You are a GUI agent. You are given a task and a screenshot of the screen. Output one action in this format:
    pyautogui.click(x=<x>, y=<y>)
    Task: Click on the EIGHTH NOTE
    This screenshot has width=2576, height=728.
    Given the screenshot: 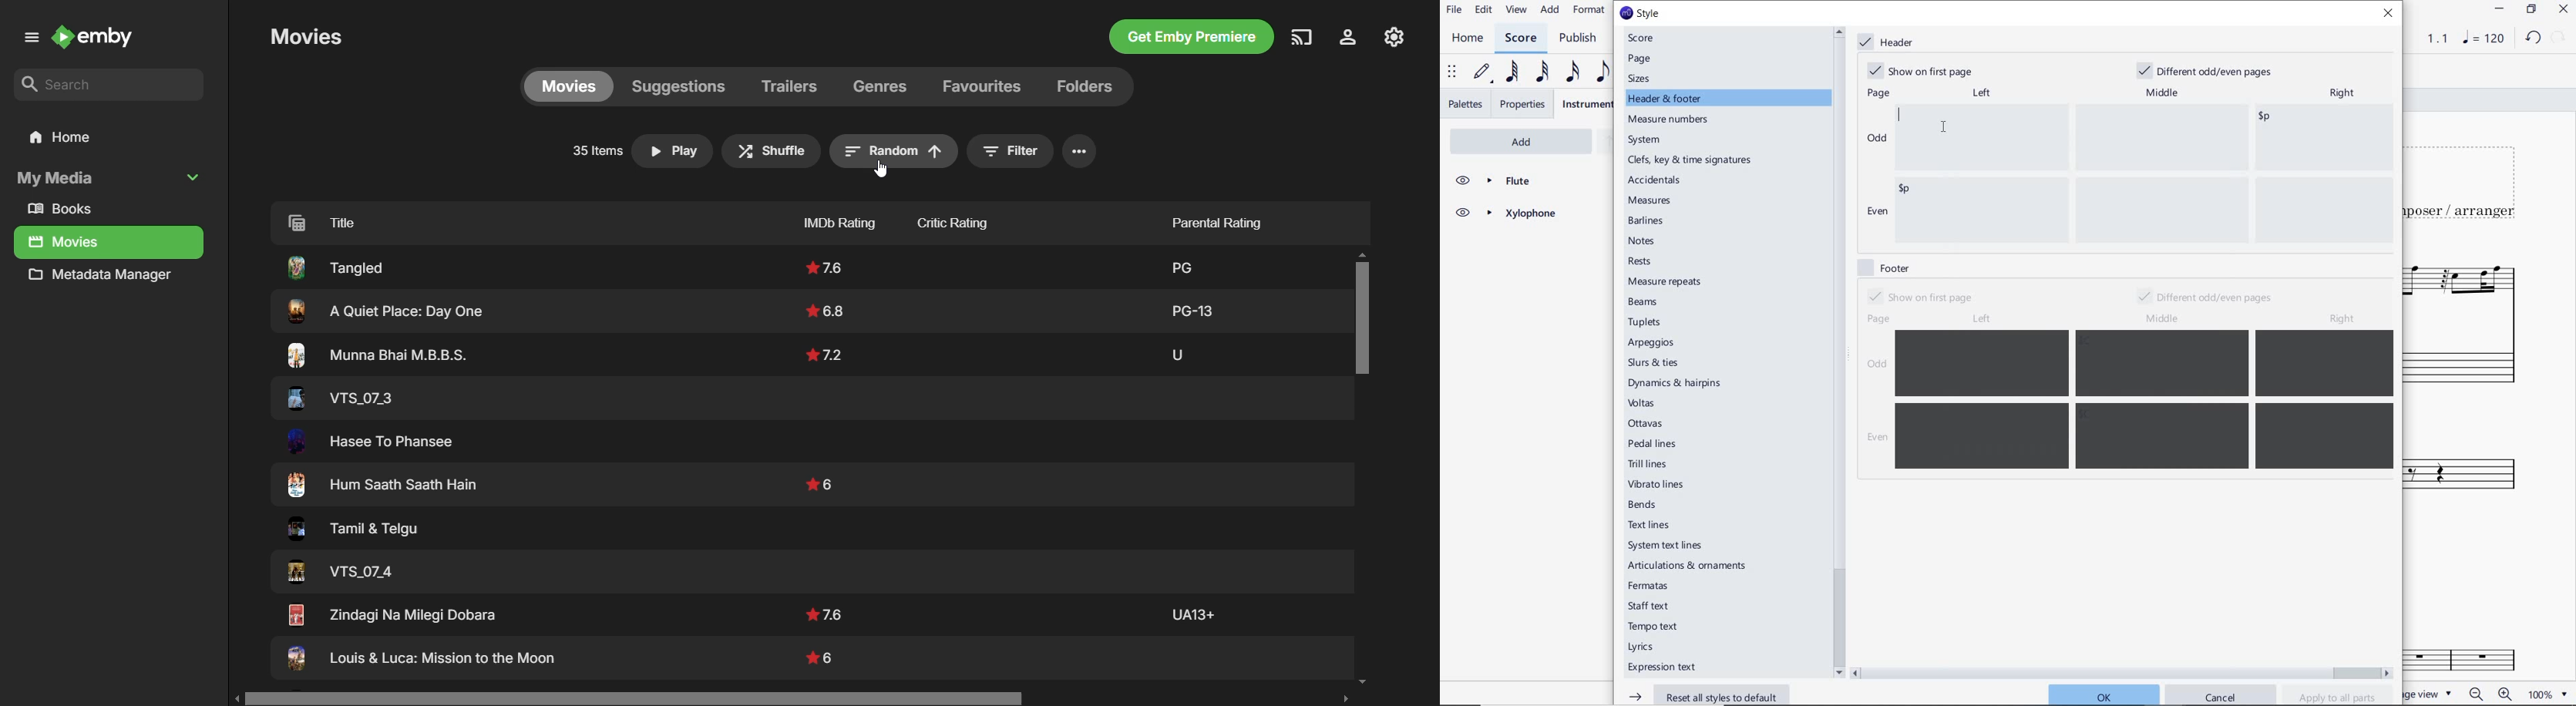 What is the action you would take?
    pyautogui.click(x=1603, y=71)
    